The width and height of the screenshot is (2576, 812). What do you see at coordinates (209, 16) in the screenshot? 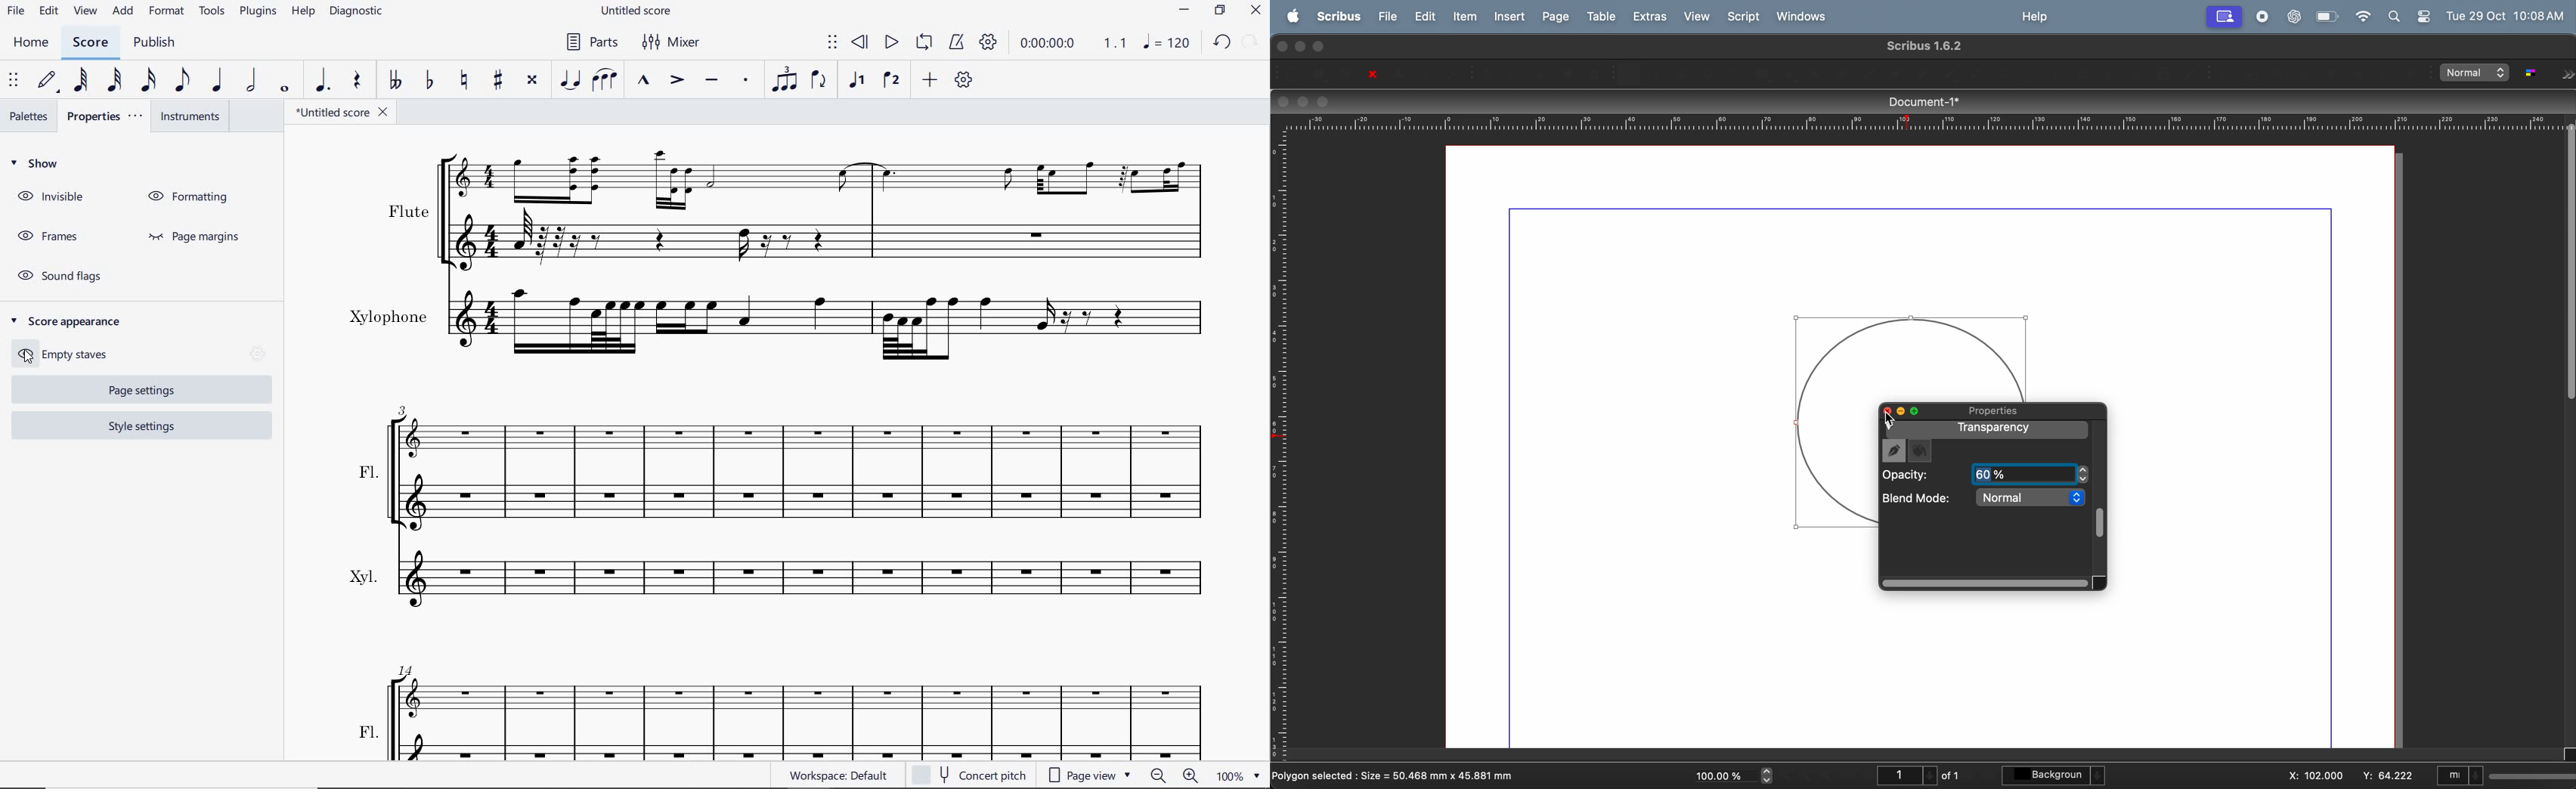
I see `TOOLS` at bounding box center [209, 16].